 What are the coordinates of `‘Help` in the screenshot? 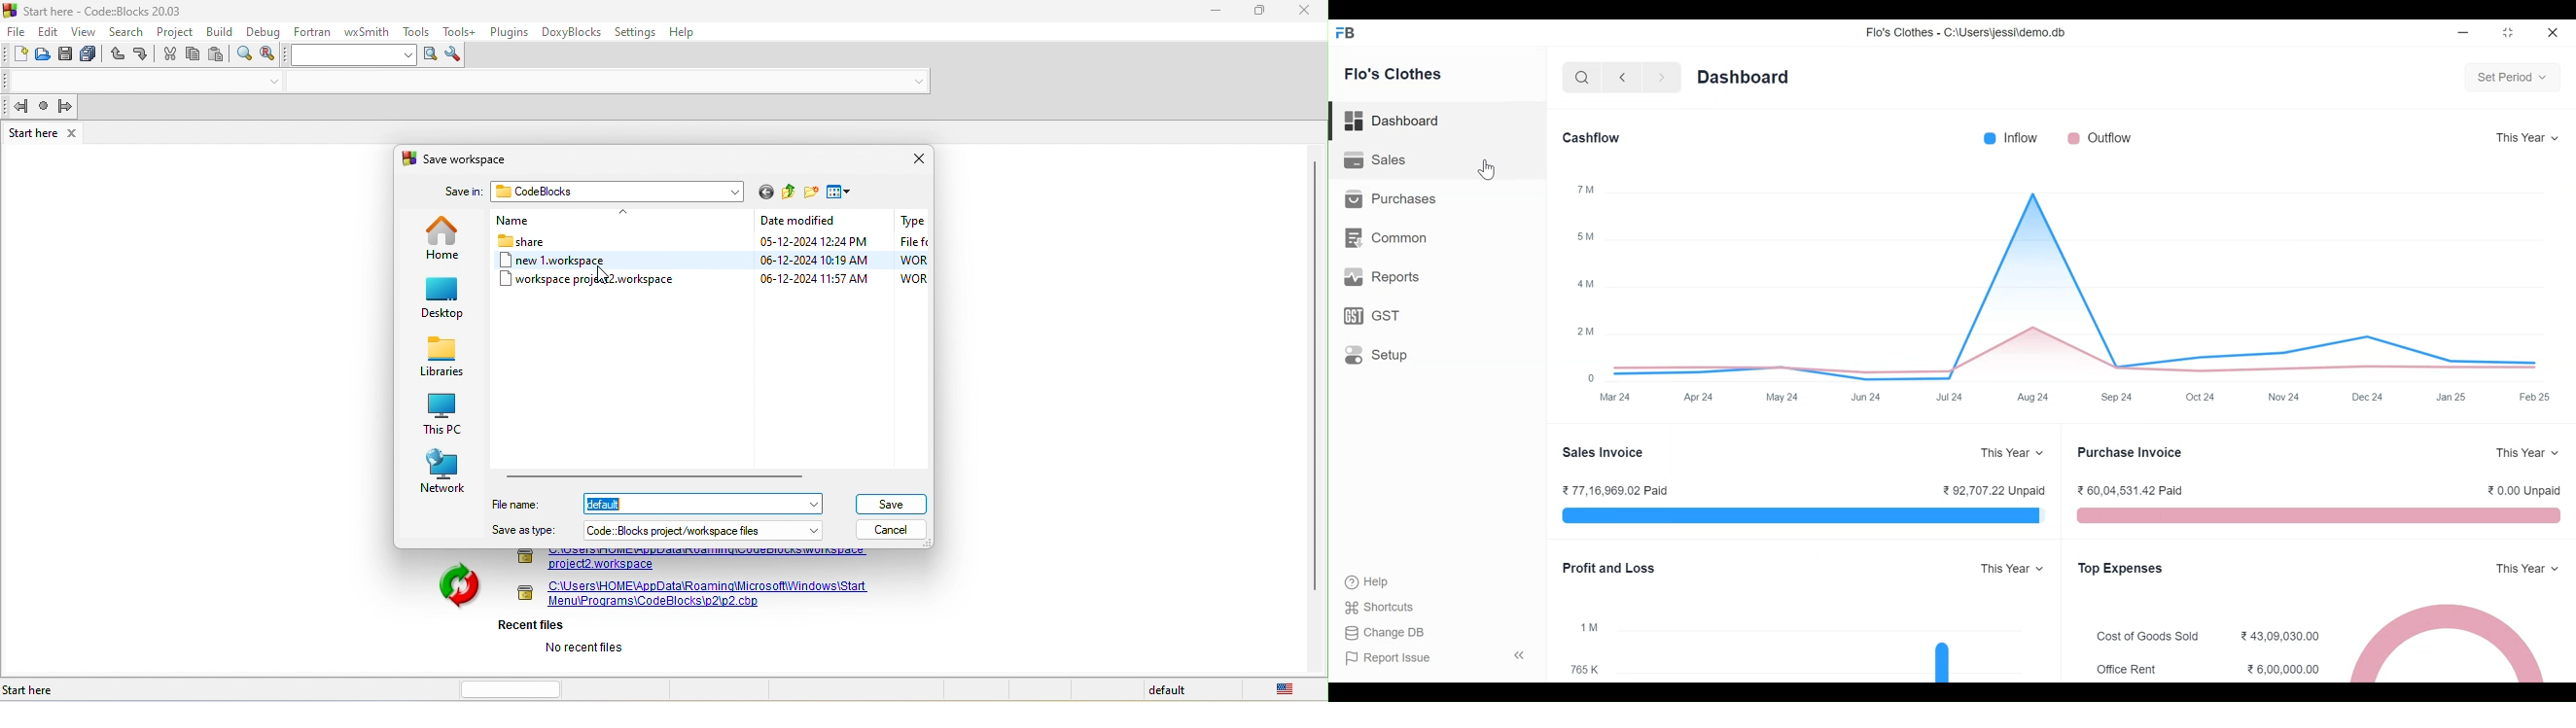 It's located at (1368, 582).